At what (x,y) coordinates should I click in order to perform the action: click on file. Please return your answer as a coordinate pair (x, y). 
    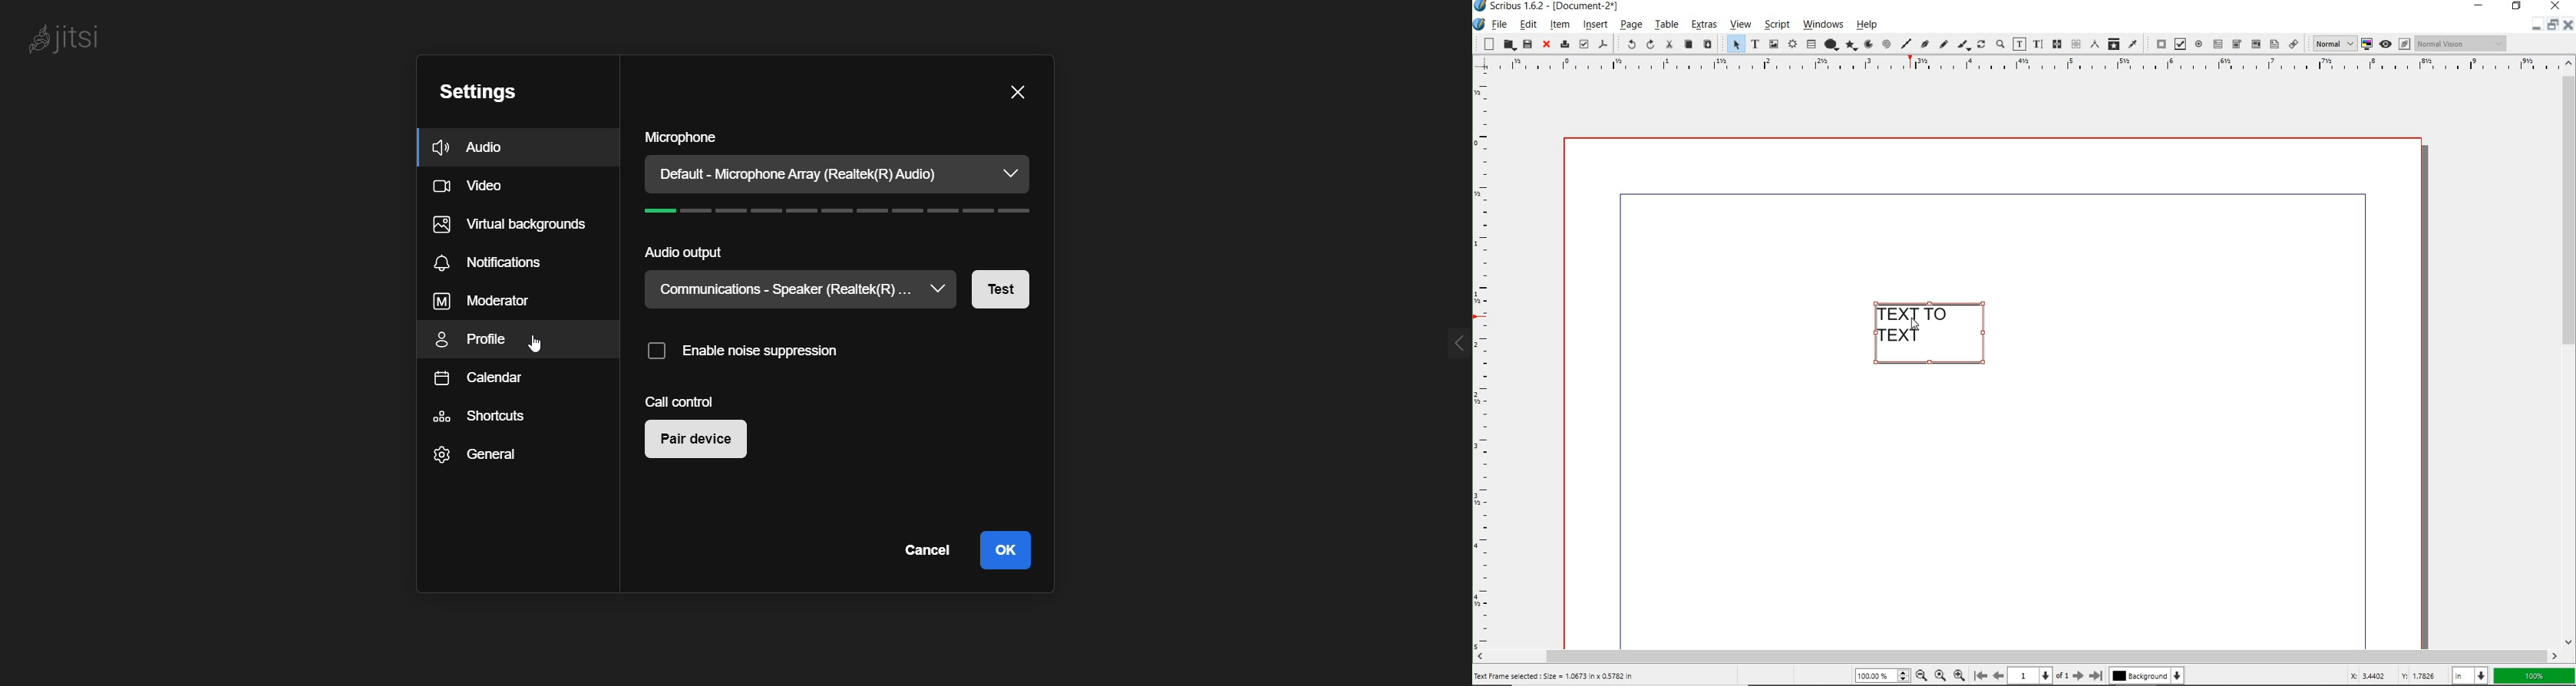
    Looking at the image, I should click on (1500, 25).